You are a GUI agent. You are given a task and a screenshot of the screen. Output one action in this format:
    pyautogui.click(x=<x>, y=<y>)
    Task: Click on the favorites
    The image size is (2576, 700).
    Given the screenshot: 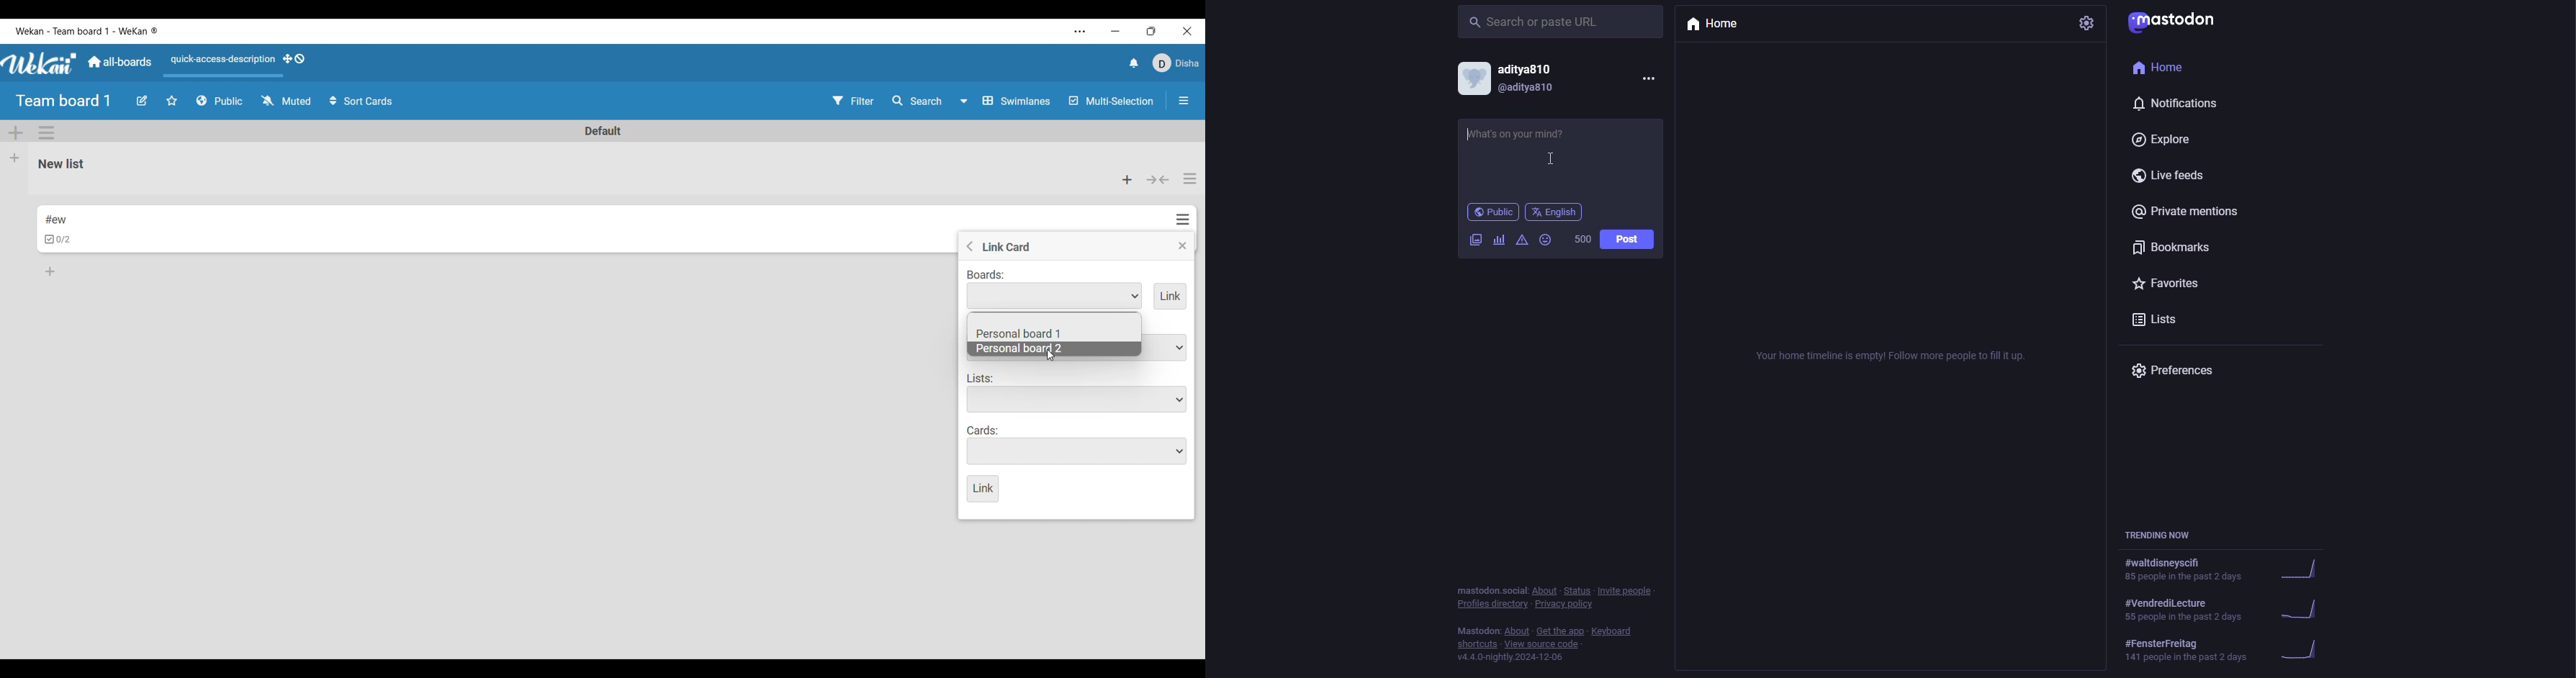 What is the action you would take?
    pyautogui.click(x=2173, y=285)
    